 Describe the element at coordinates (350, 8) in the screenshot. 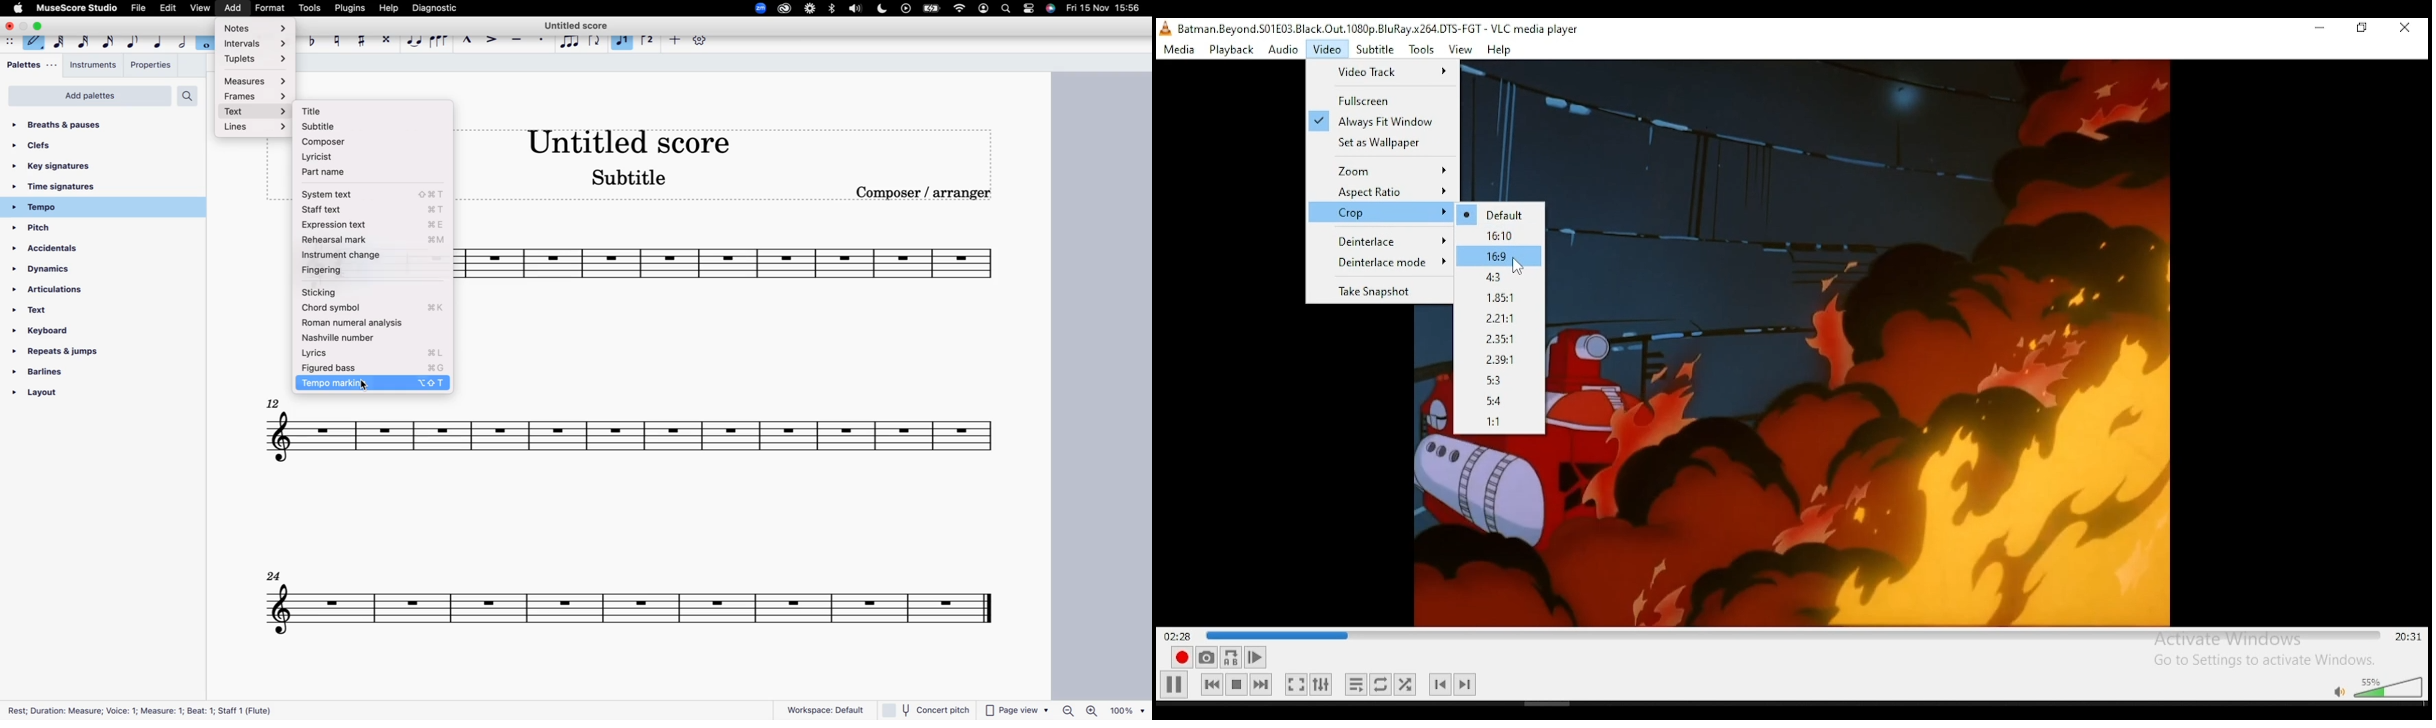

I see `plugins` at that location.